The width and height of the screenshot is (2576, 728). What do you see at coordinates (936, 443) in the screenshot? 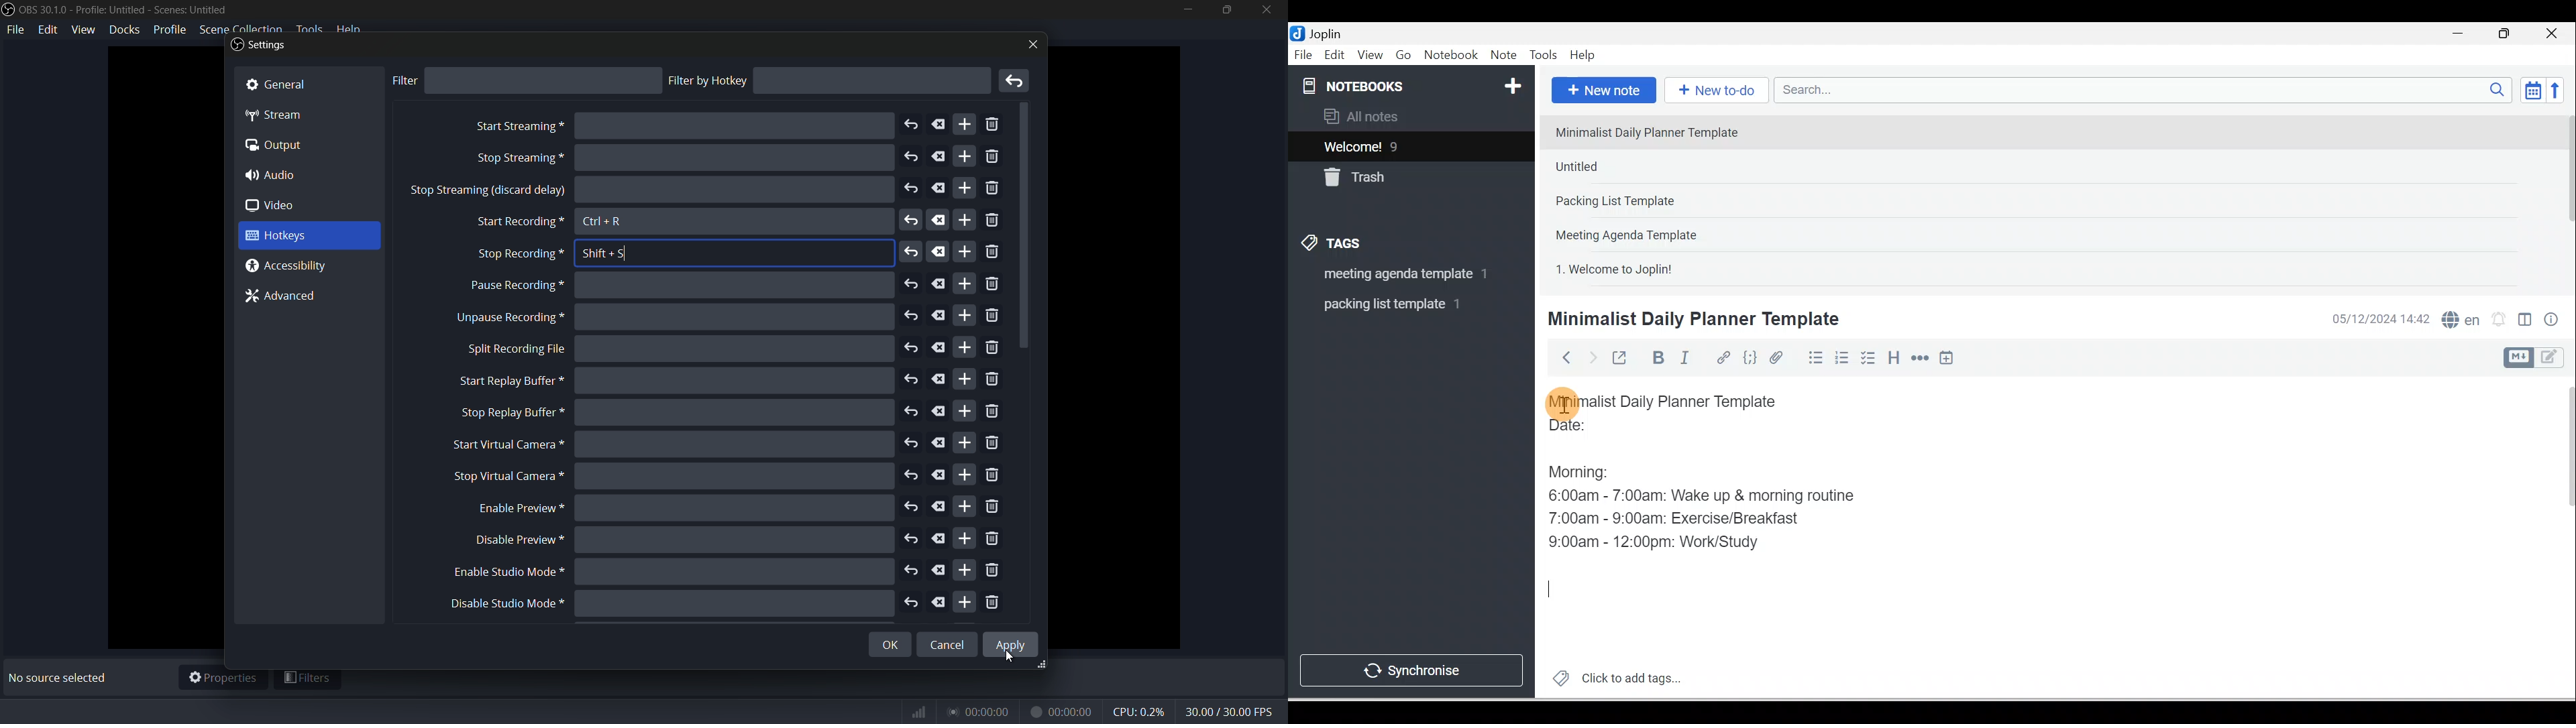
I see `delete` at bounding box center [936, 443].